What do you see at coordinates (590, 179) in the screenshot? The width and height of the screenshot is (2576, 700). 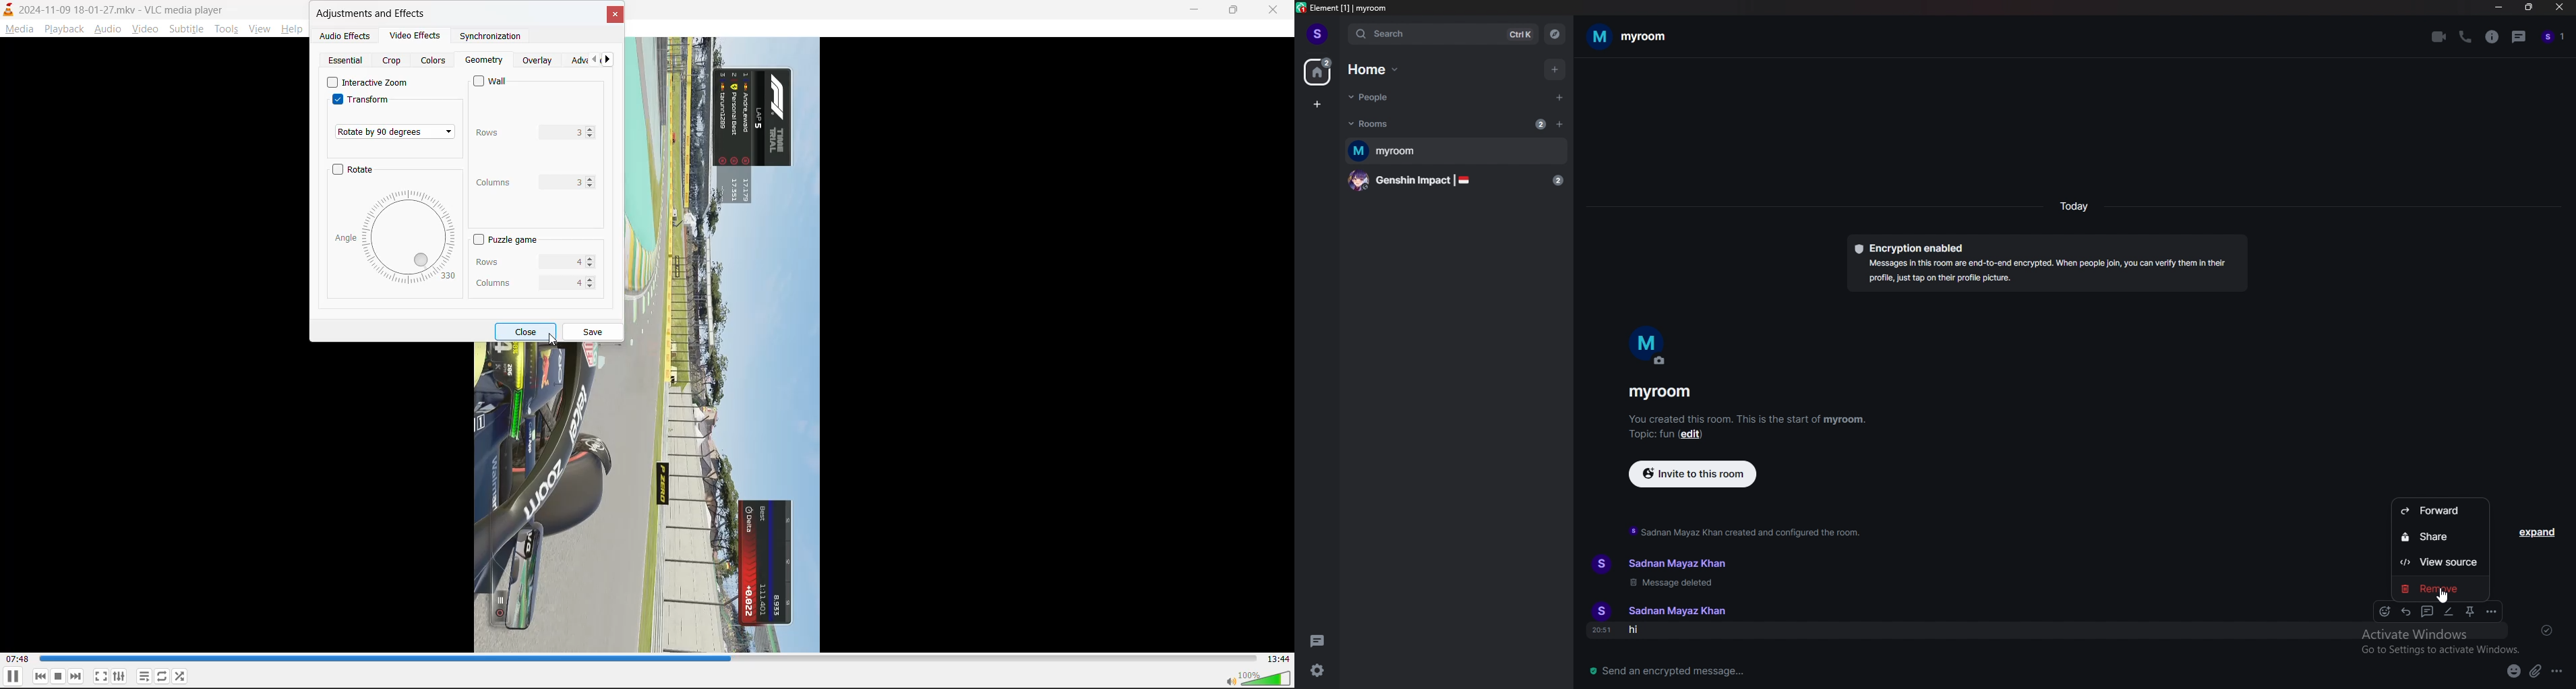 I see `increase` at bounding box center [590, 179].